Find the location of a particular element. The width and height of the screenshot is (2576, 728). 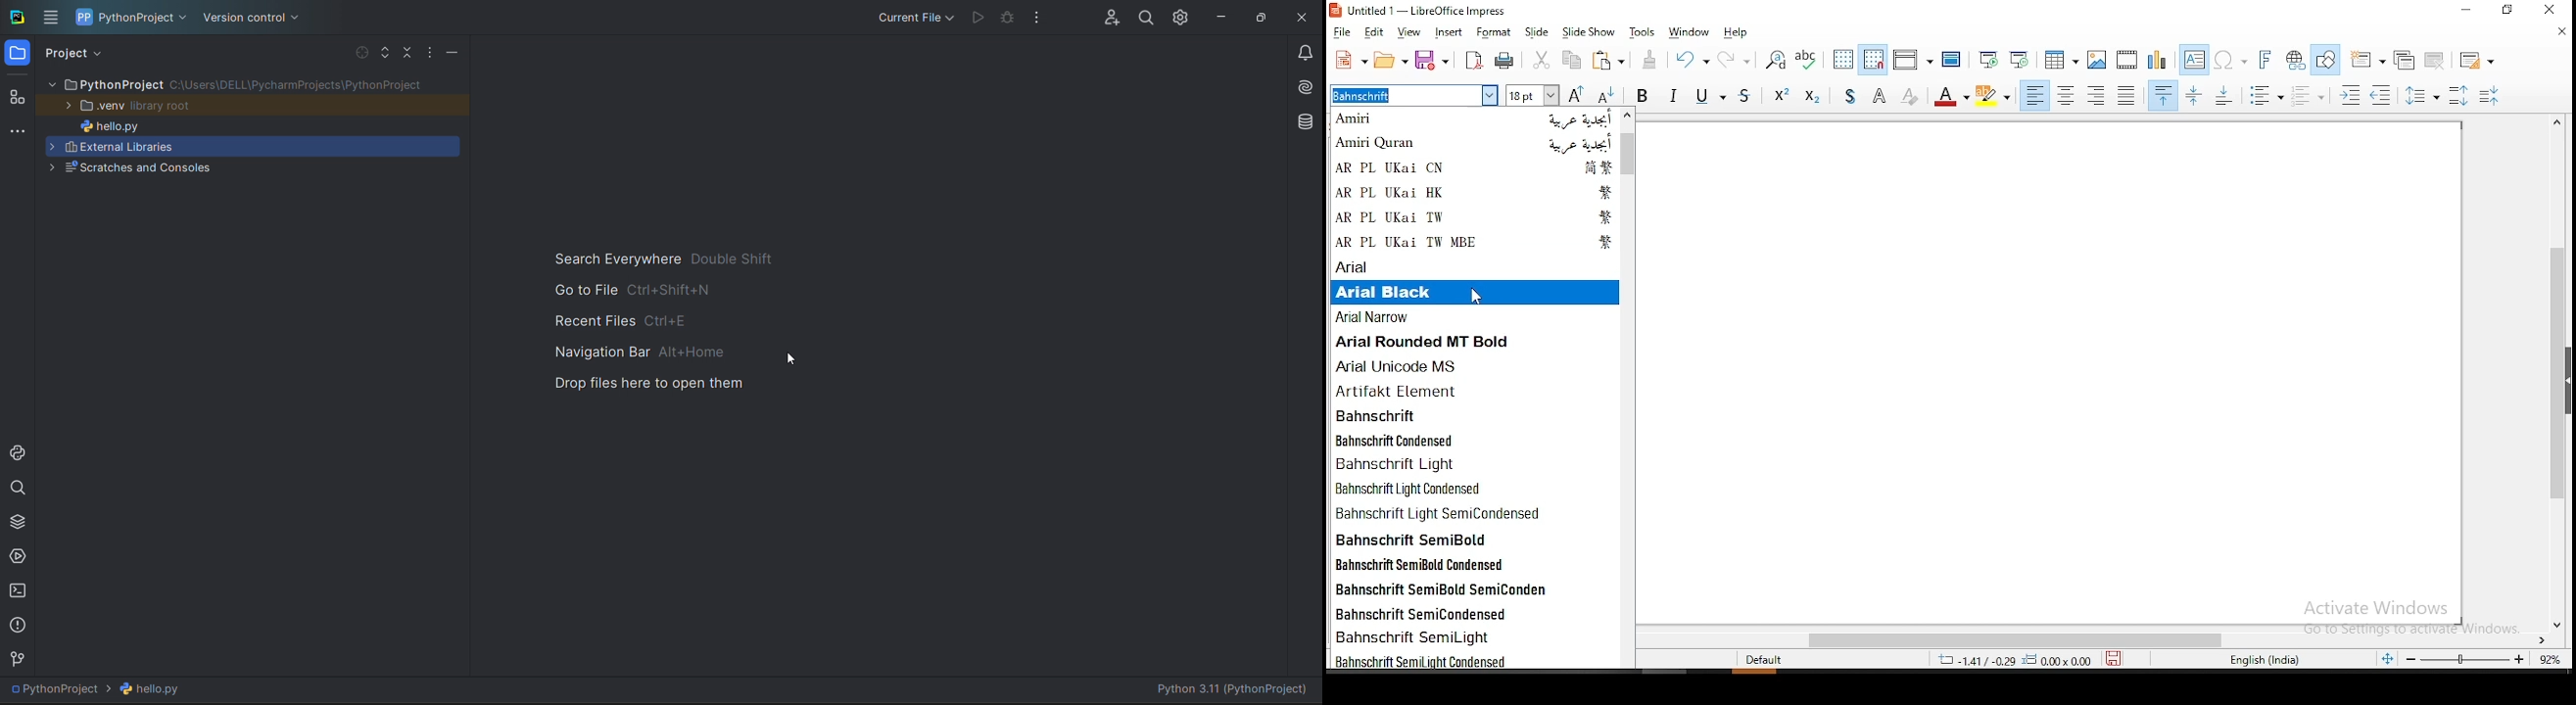

database is located at coordinates (1306, 123).